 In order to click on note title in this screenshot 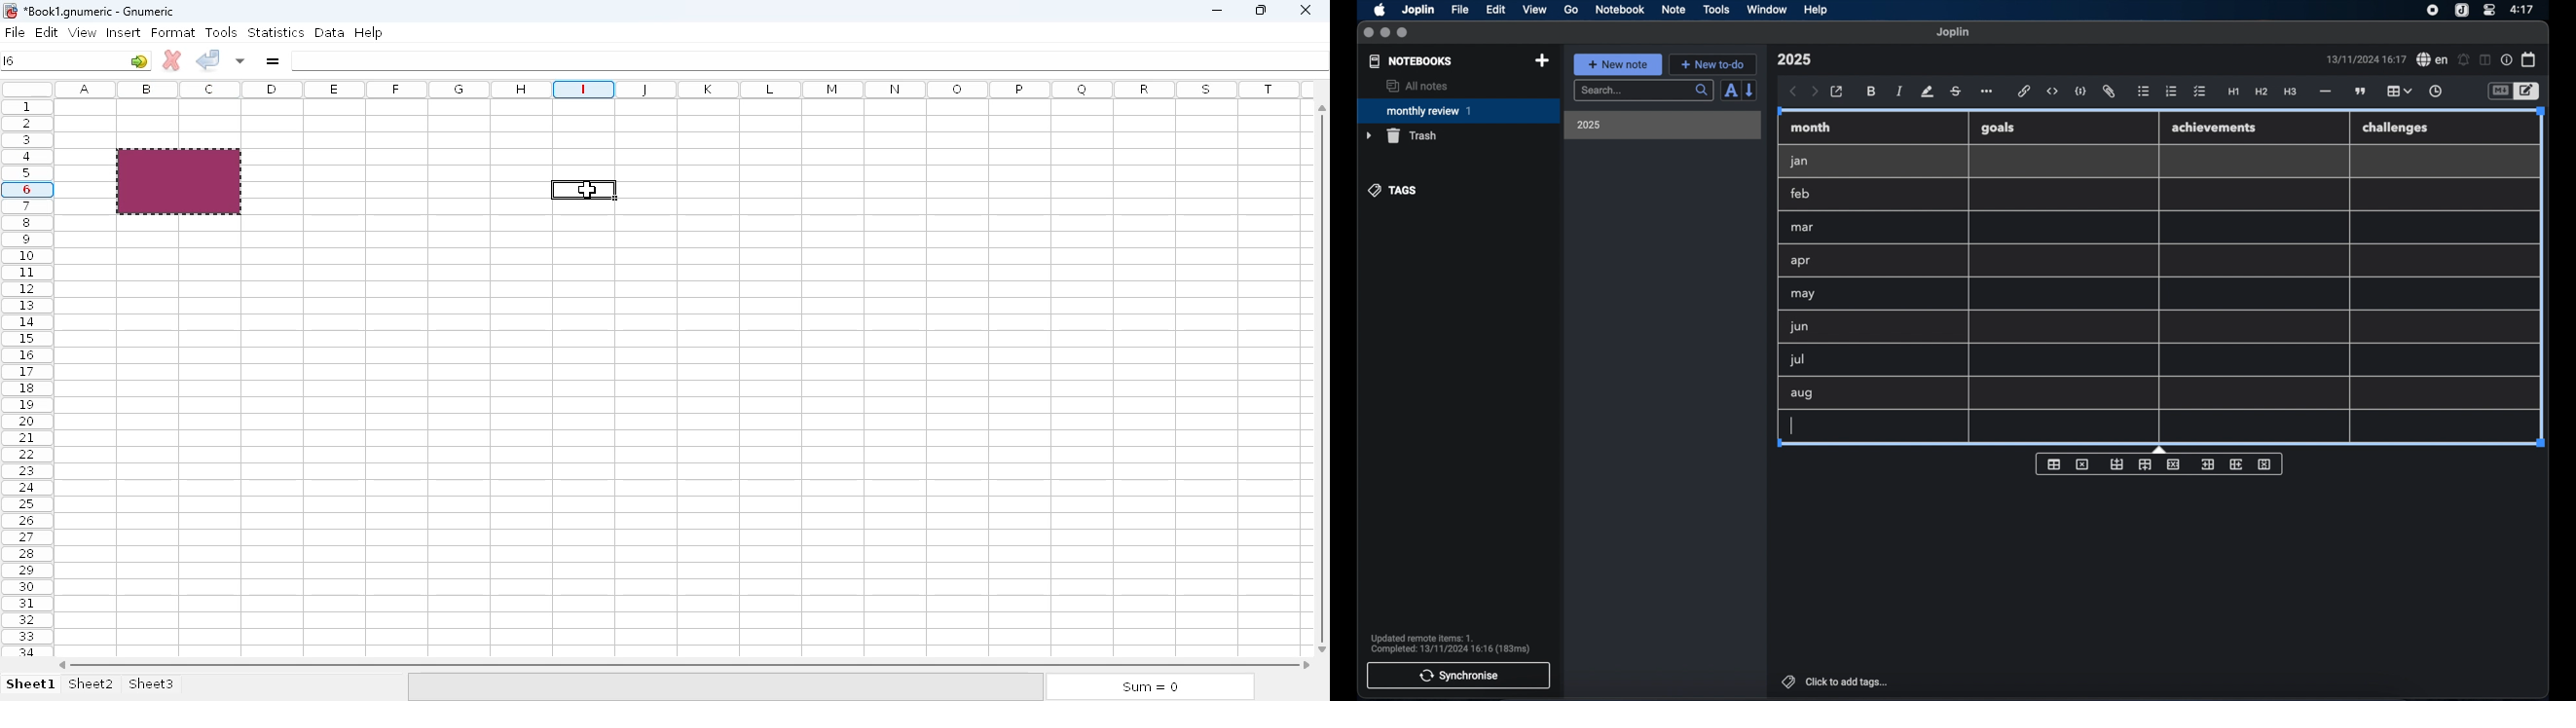, I will do `click(1794, 60)`.